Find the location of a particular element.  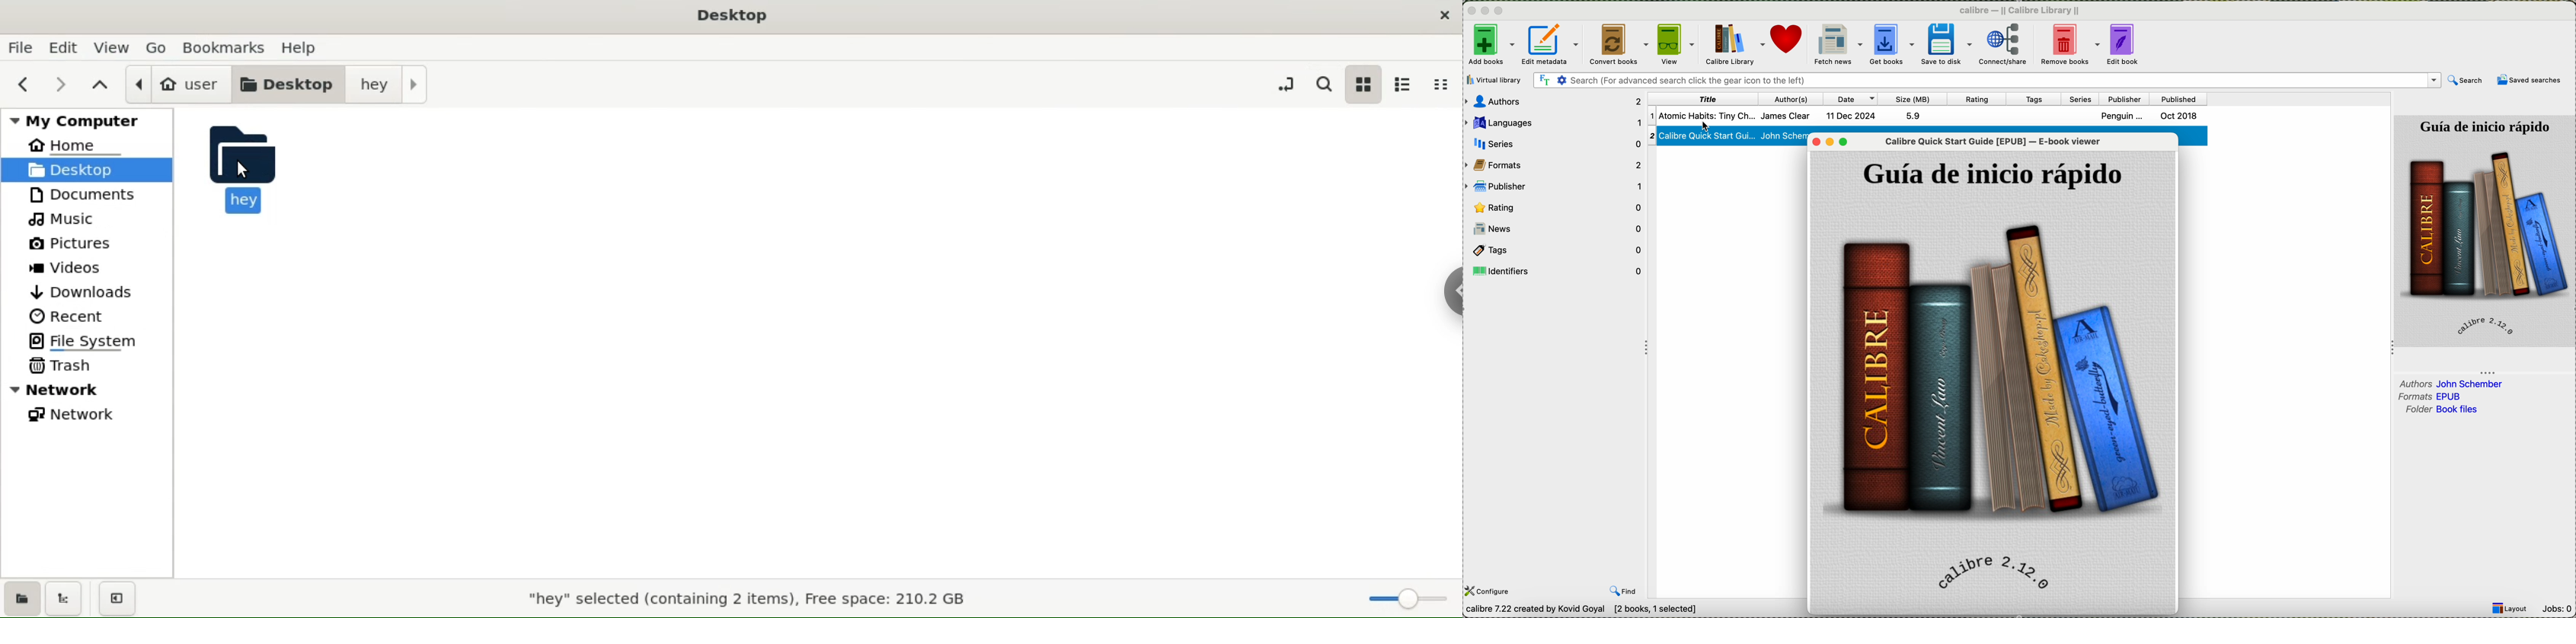

Calibre Quick Start Gu.... John Schem is located at coordinates (1728, 136).